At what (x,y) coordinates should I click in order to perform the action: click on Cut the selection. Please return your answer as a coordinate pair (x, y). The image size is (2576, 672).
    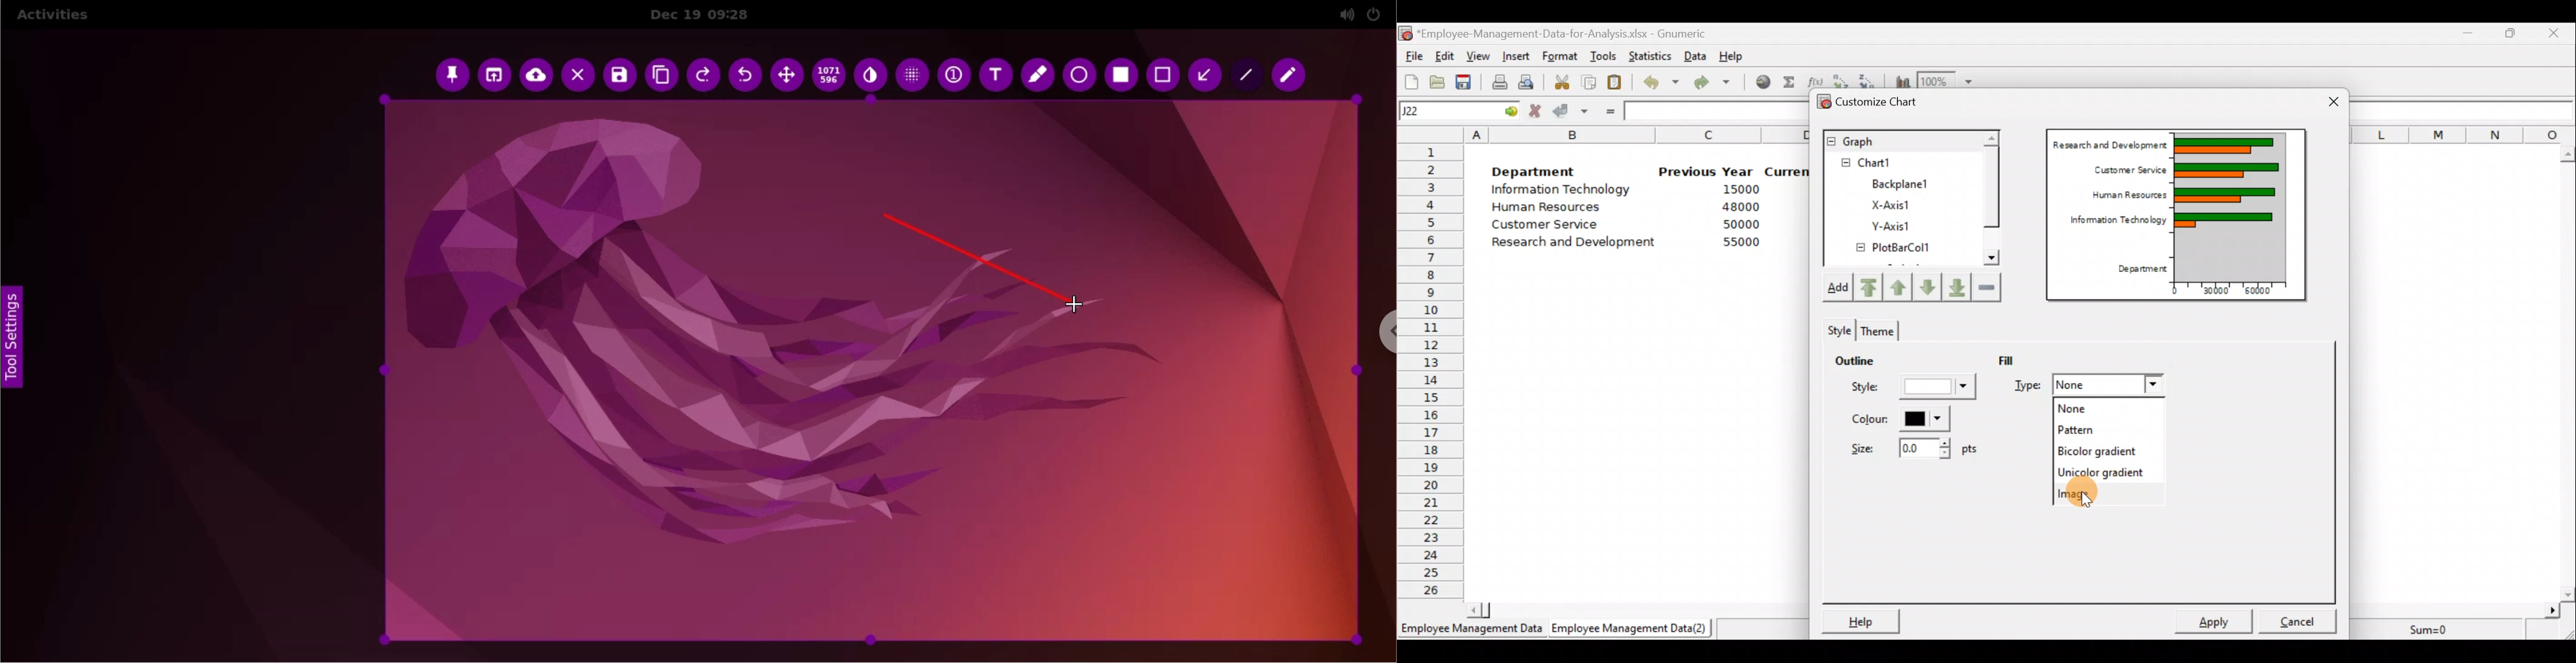
    Looking at the image, I should click on (1563, 84).